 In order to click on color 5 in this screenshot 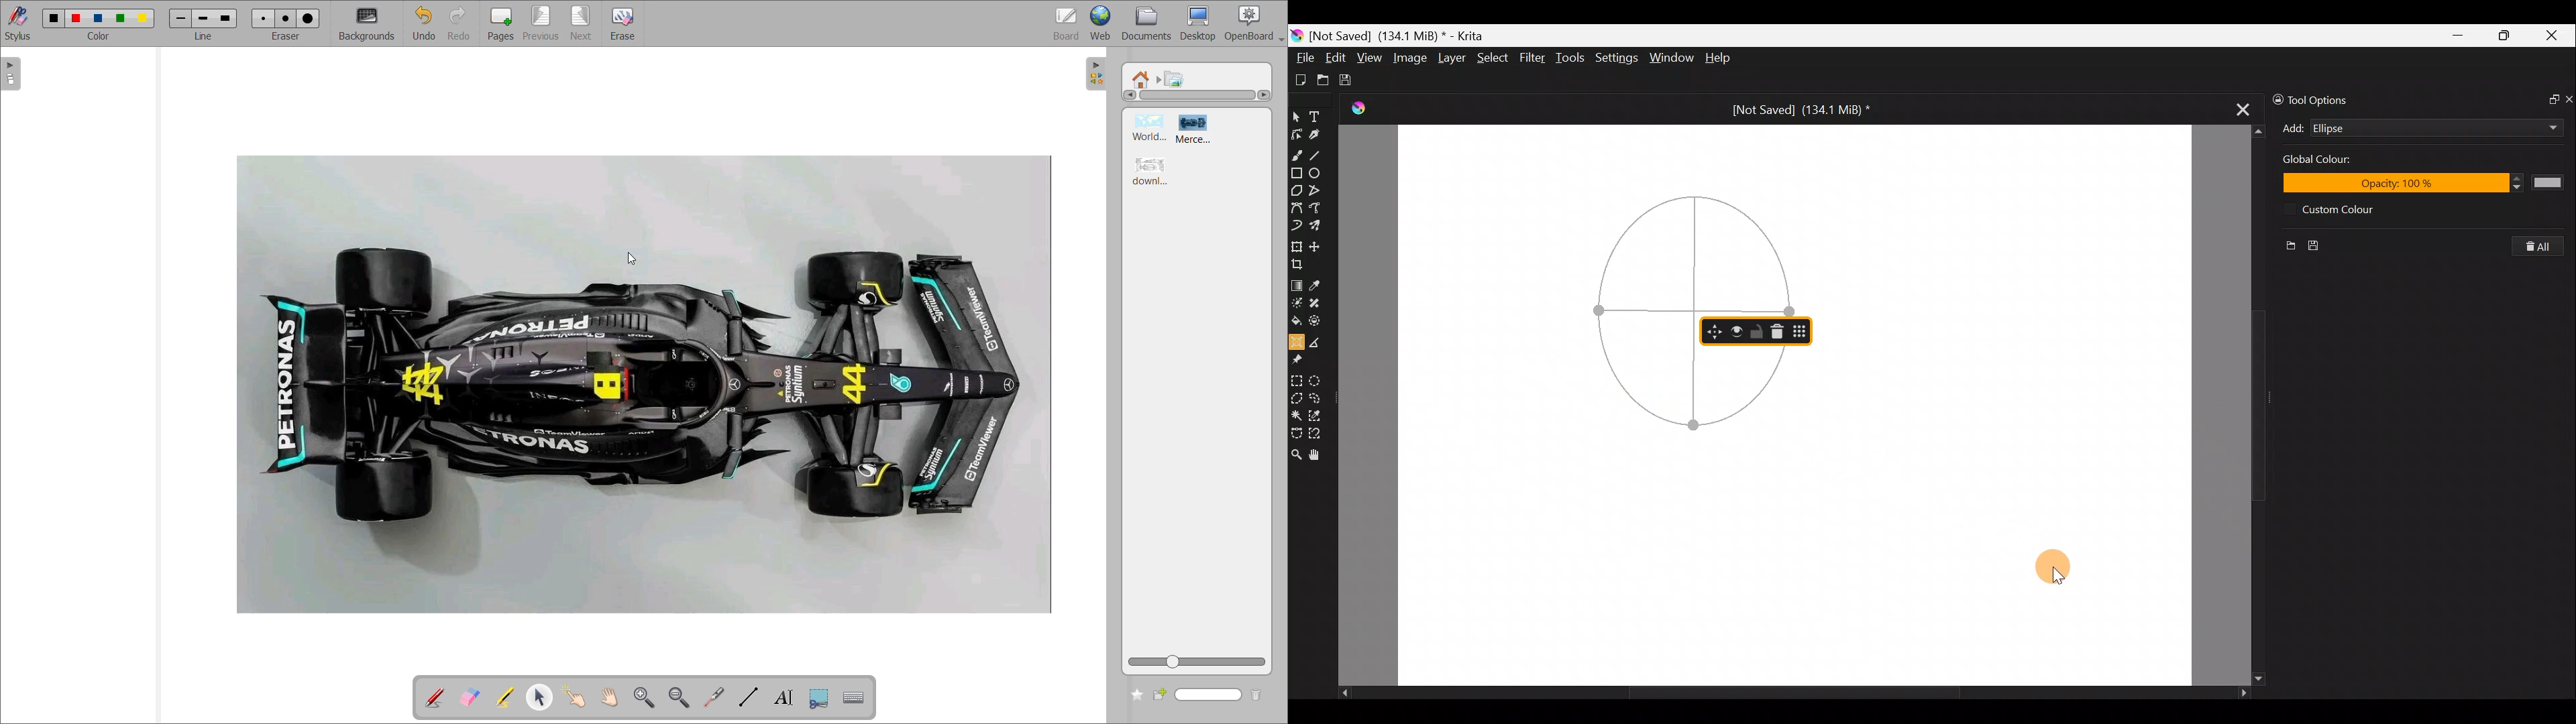, I will do `click(144, 17)`.